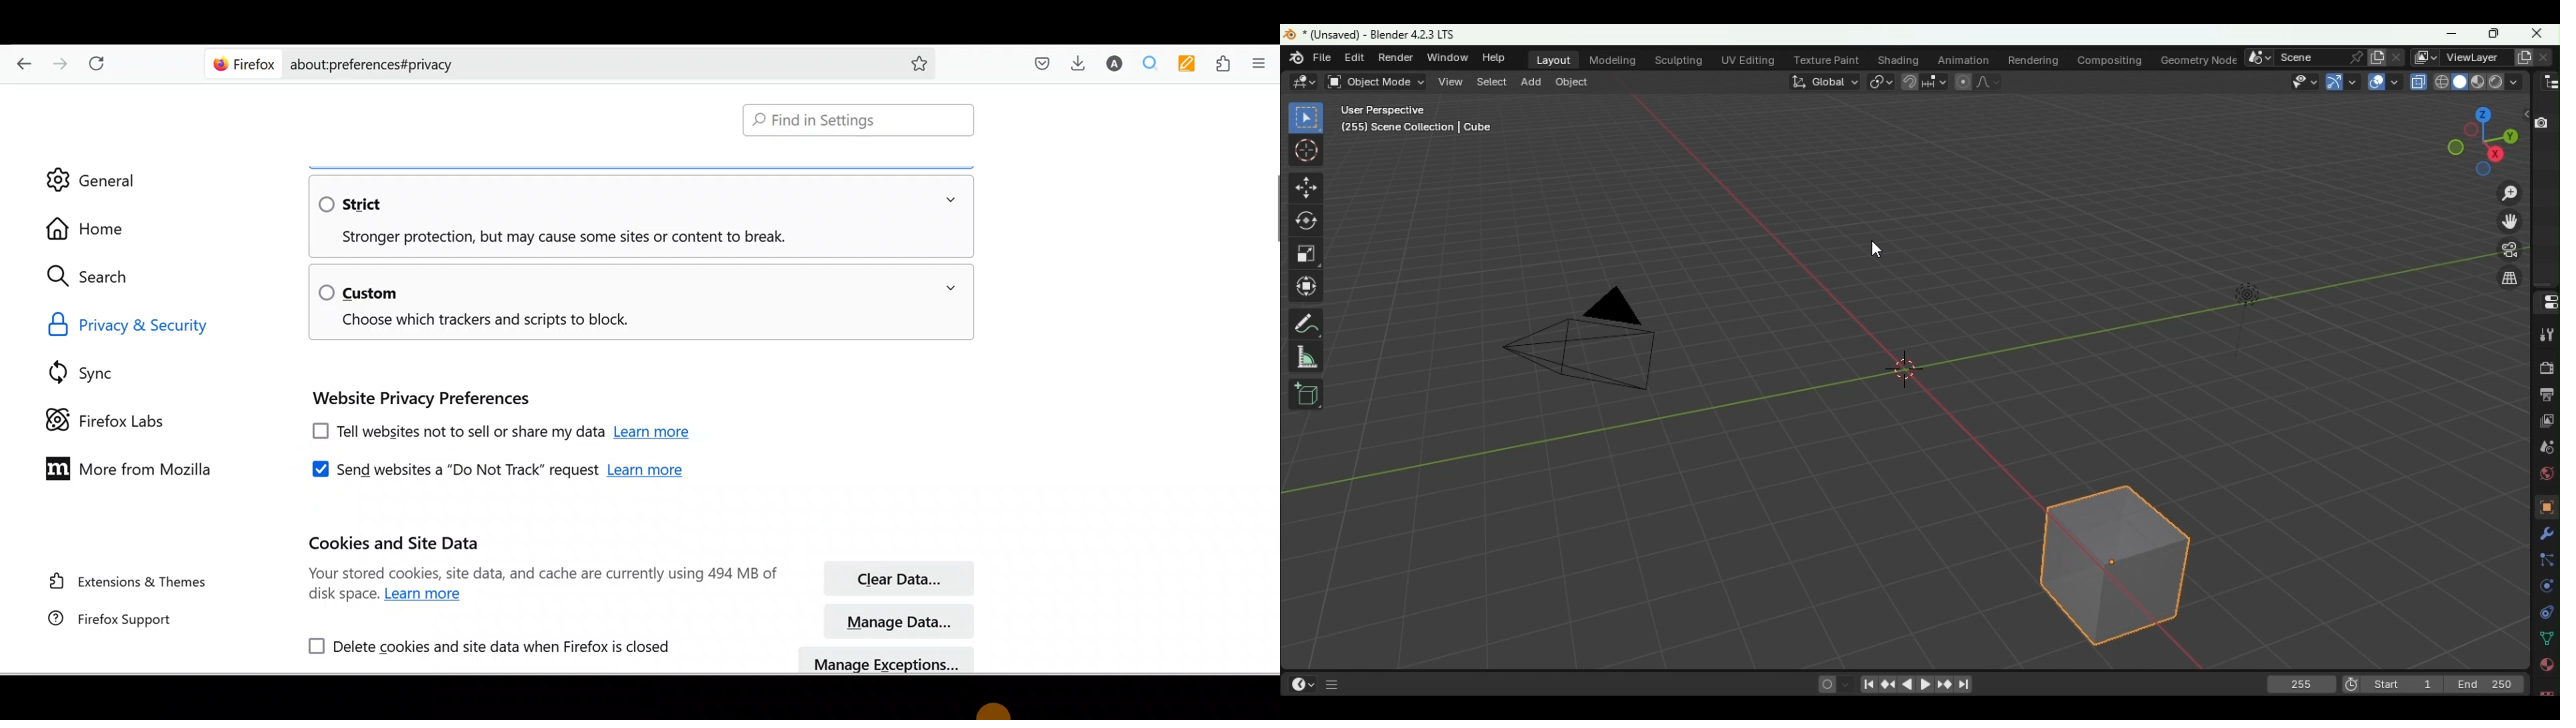 The height and width of the screenshot is (728, 2576). I want to click on User Perspective:
(255) Scene Collection | Cube, so click(1417, 119).